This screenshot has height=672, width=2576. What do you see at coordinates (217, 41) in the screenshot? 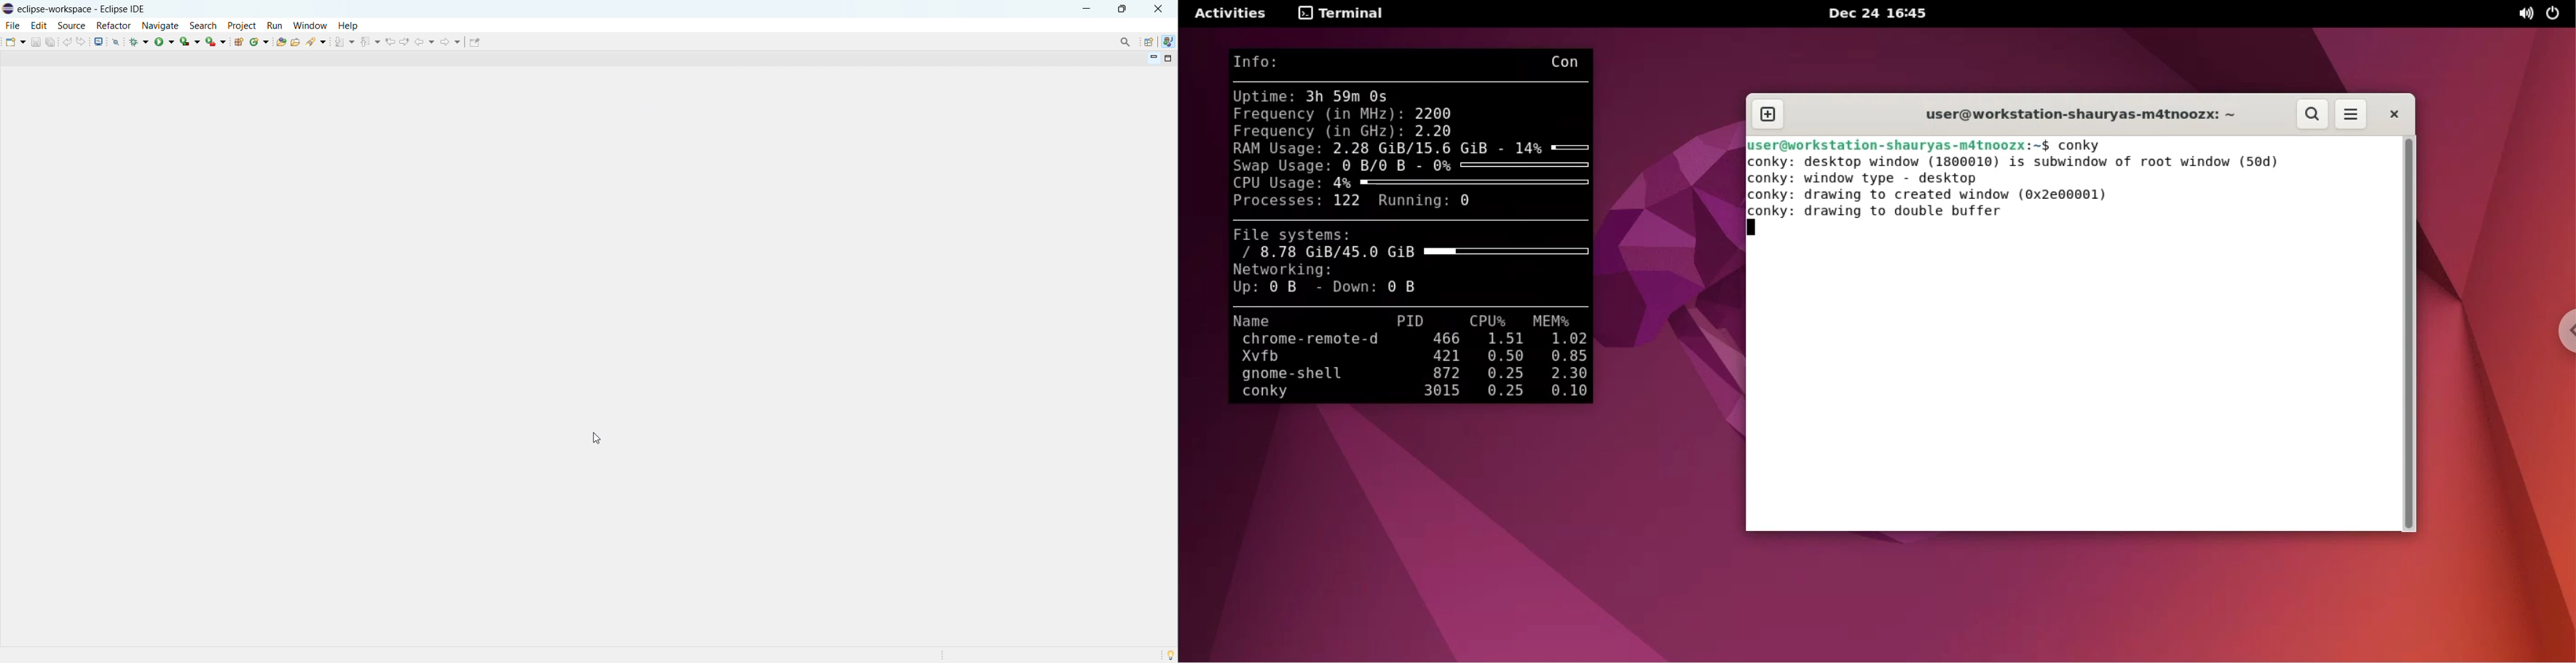
I see `run last tool` at bounding box center [217, 41].